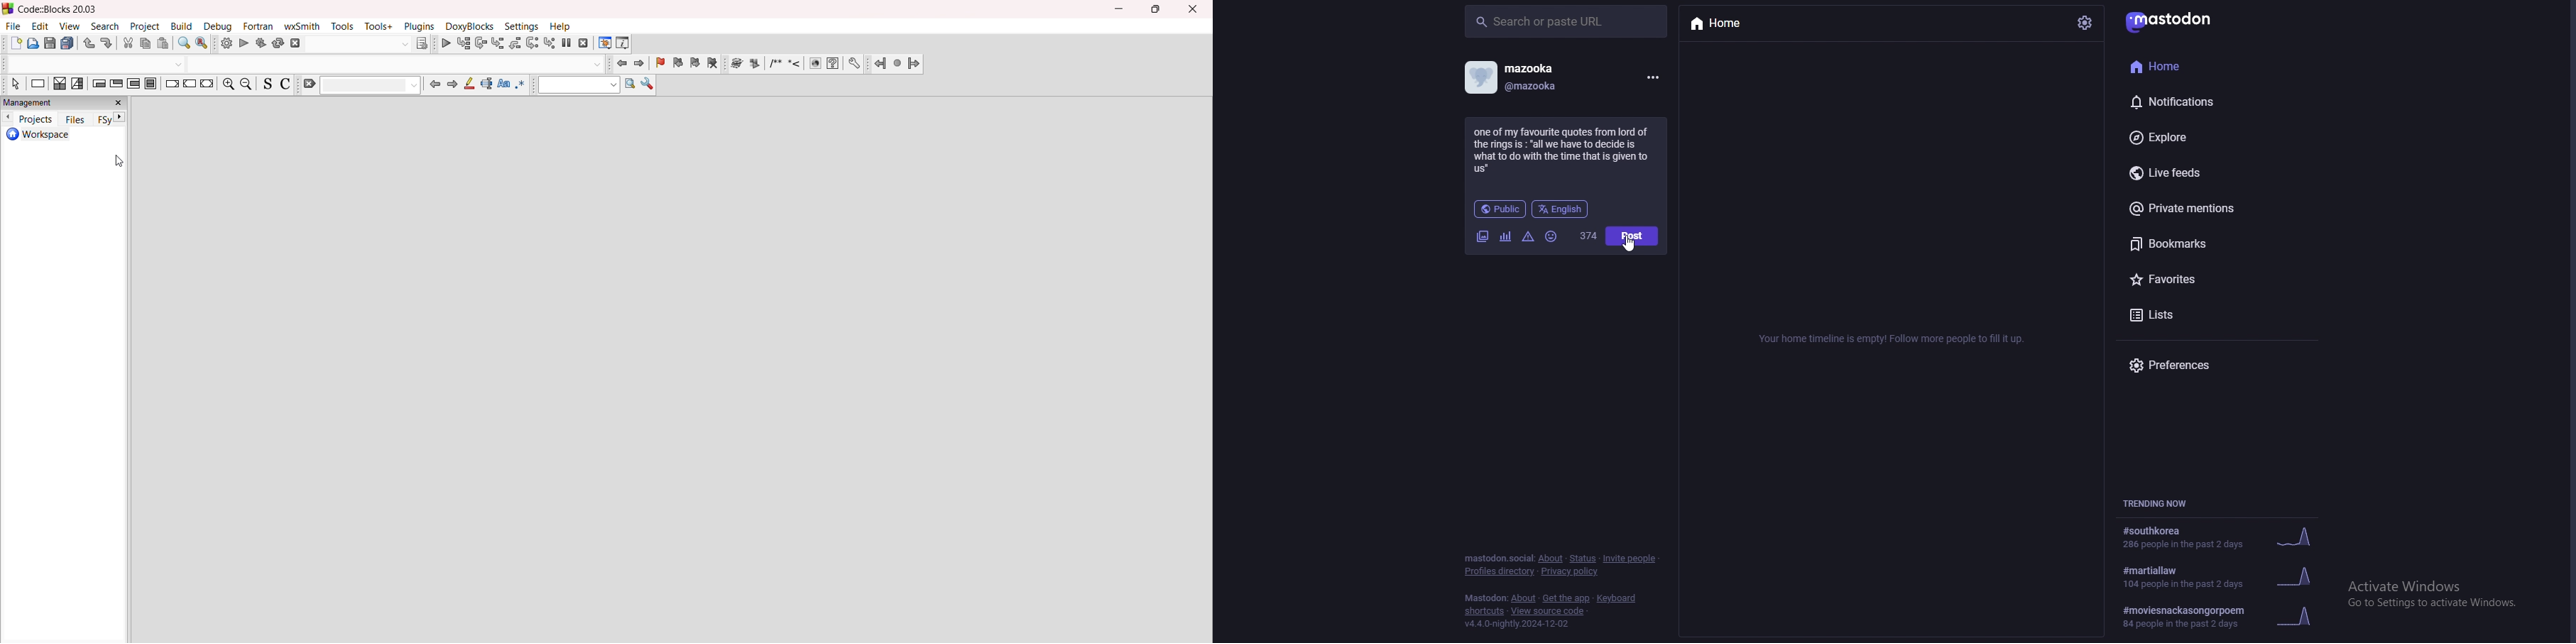  I want to click on privacy policy, so click(1569, 571).